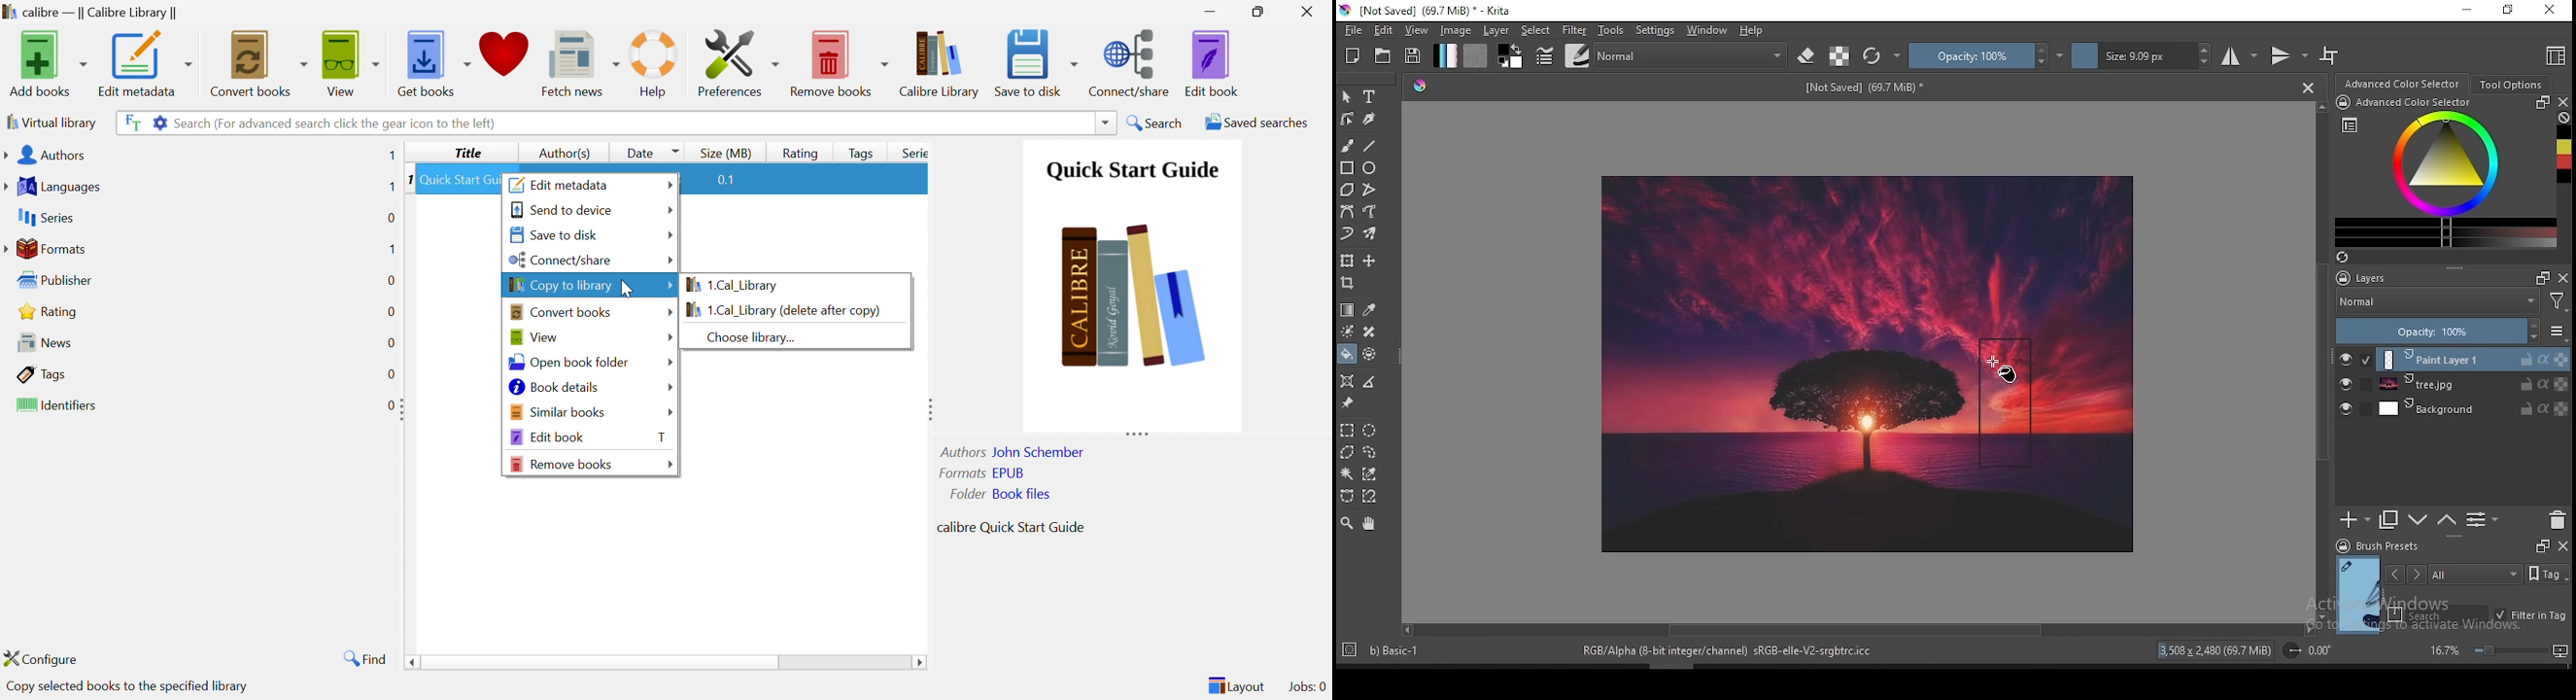  Describe the element at coordinates (1351, 31) in the screenshot. I see `file` at that location.